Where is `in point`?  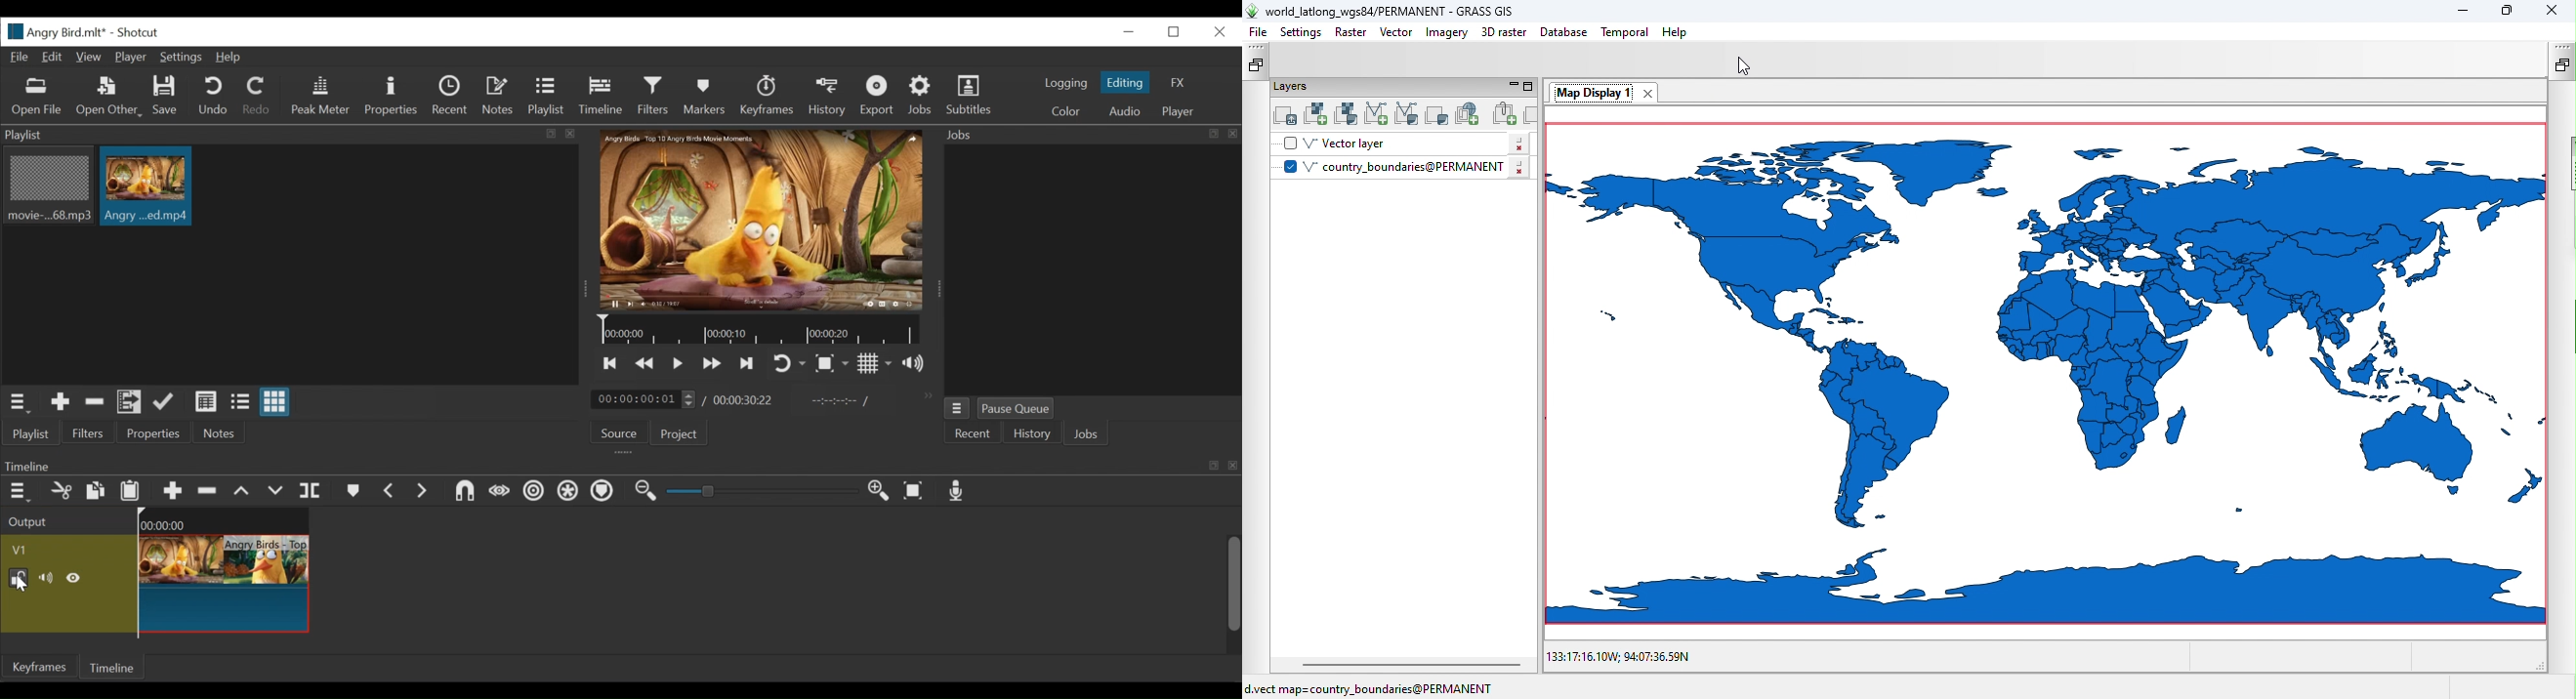
in point is located at coordinates (849, 401).